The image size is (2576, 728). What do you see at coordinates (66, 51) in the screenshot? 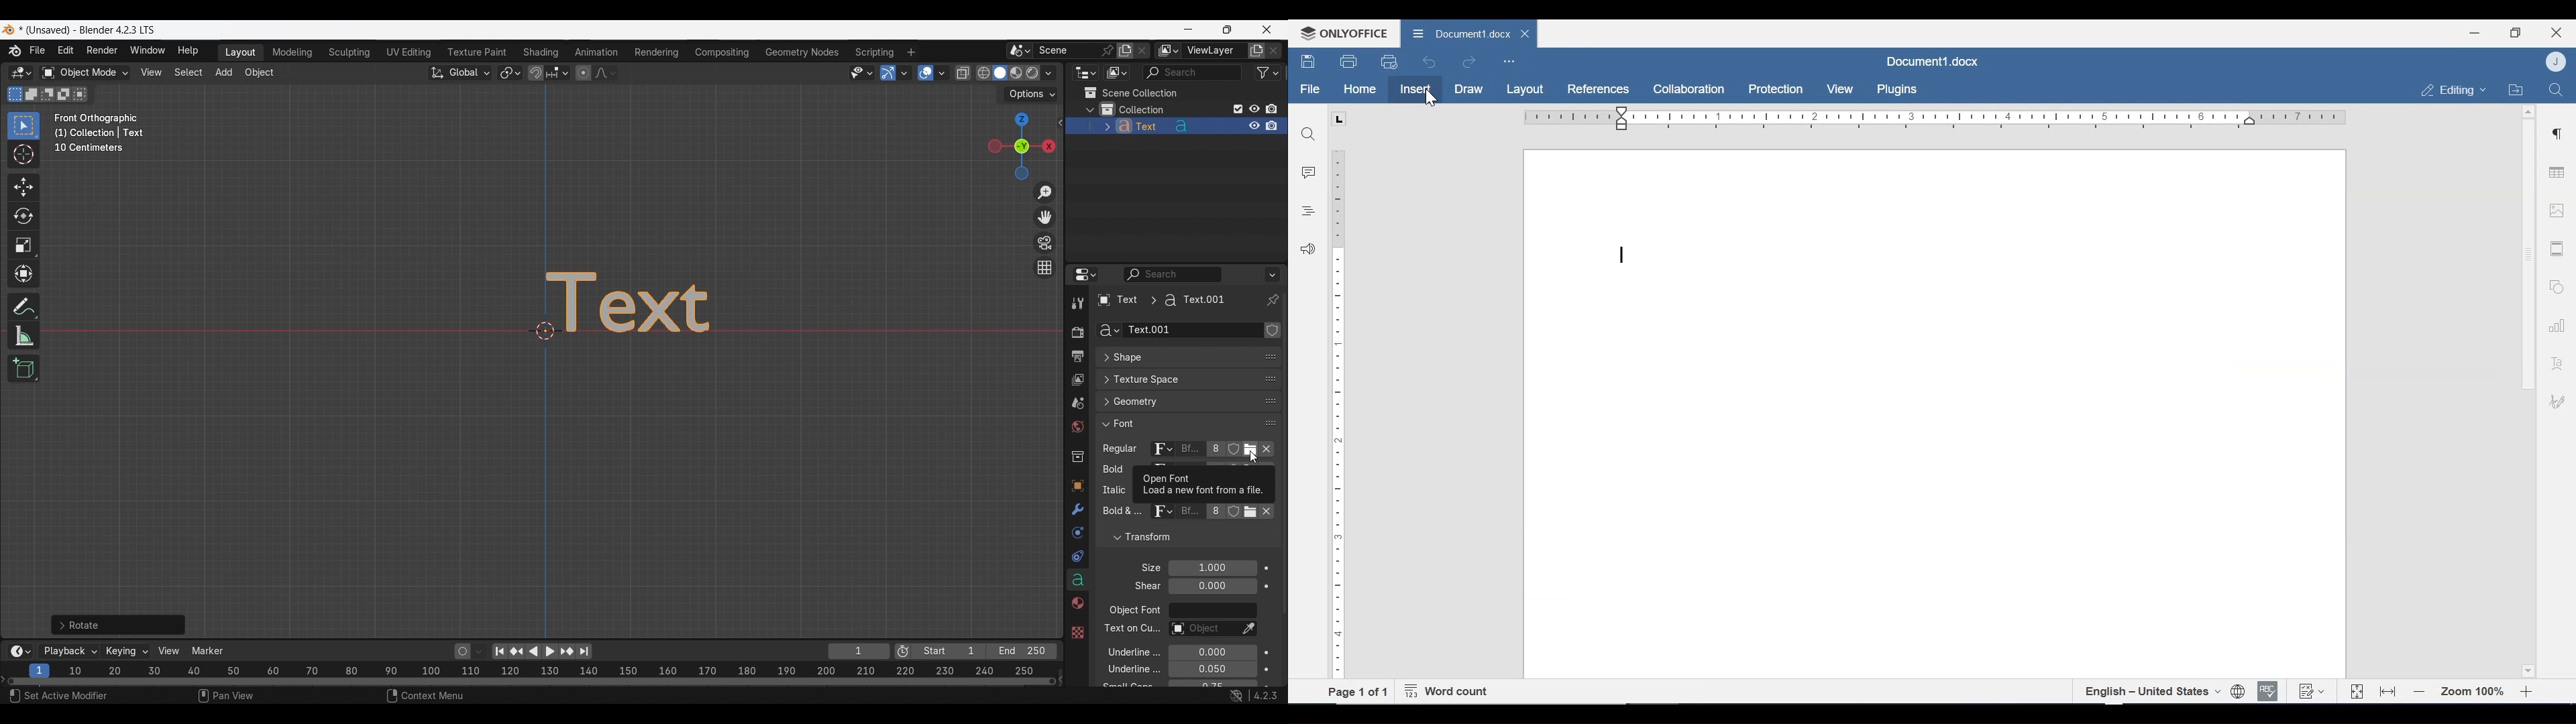
I see `Edit menu` at bounding box center [66, 51].